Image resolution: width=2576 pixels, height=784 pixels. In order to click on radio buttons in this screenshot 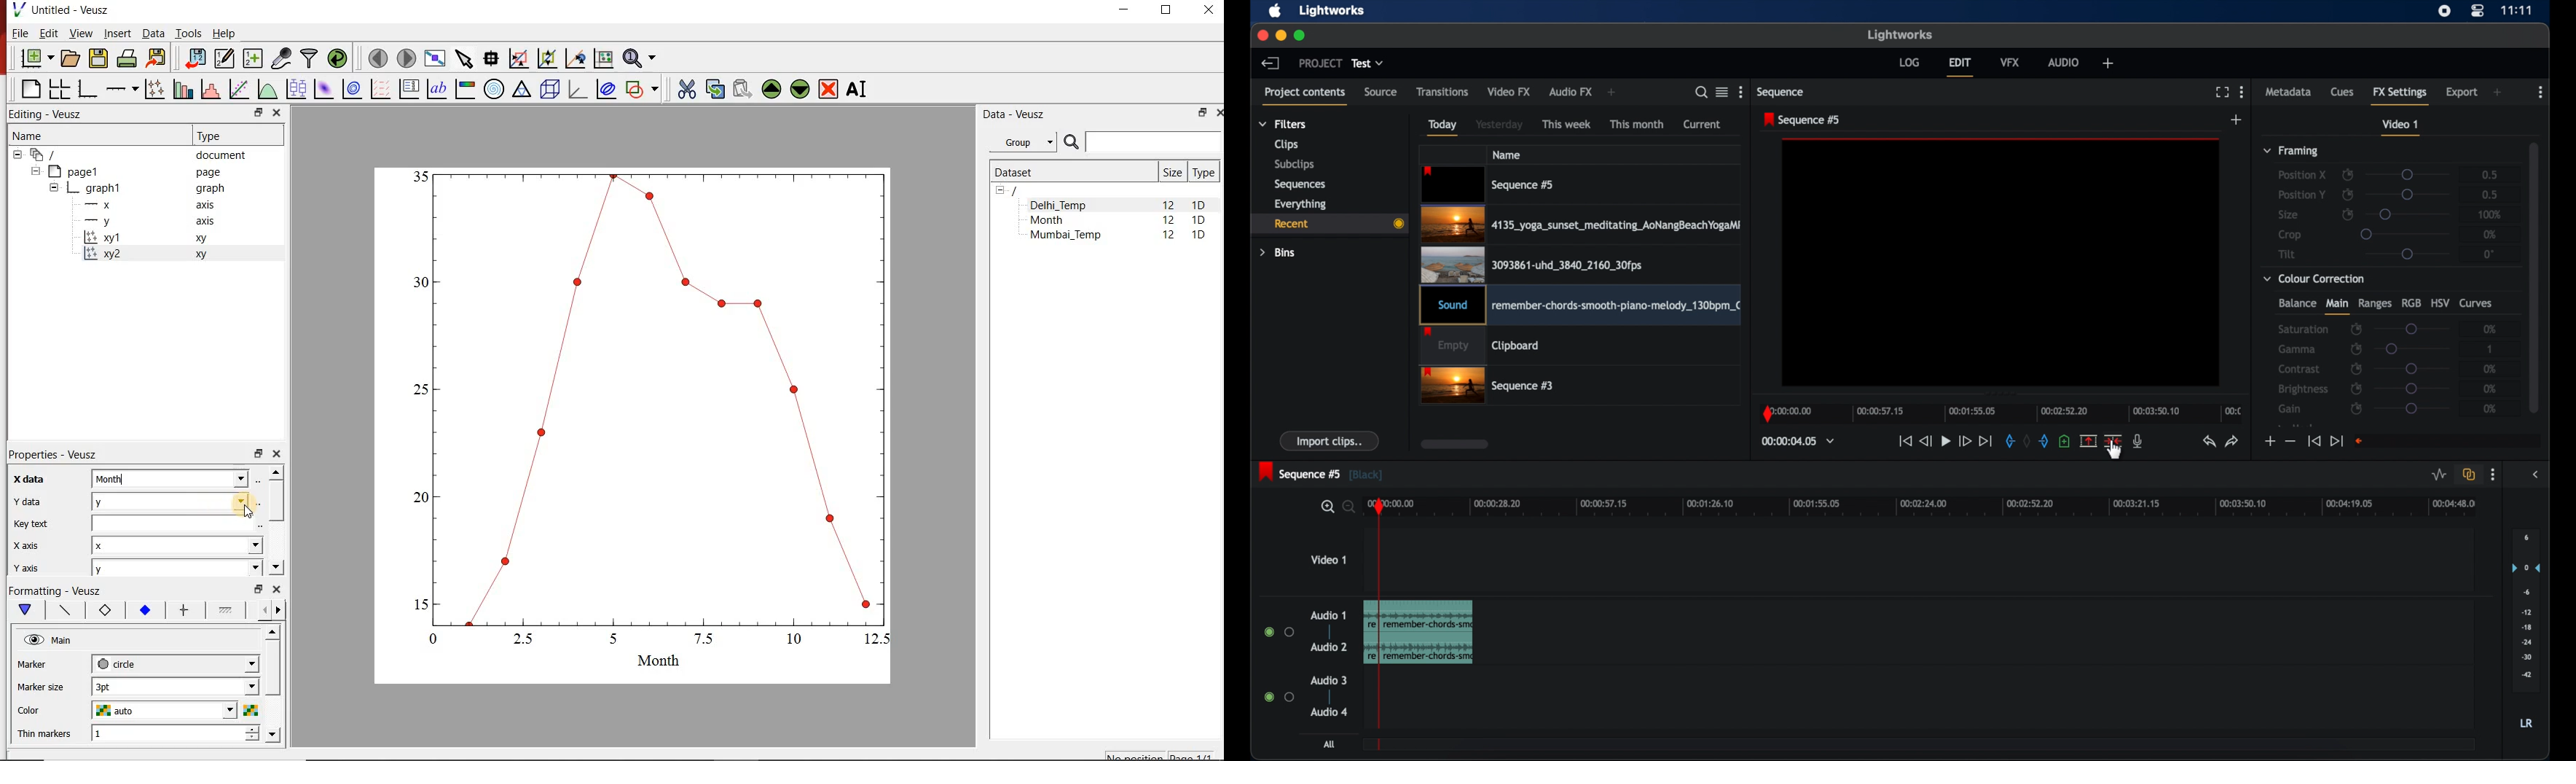, I will do `click(1280, 631)`.